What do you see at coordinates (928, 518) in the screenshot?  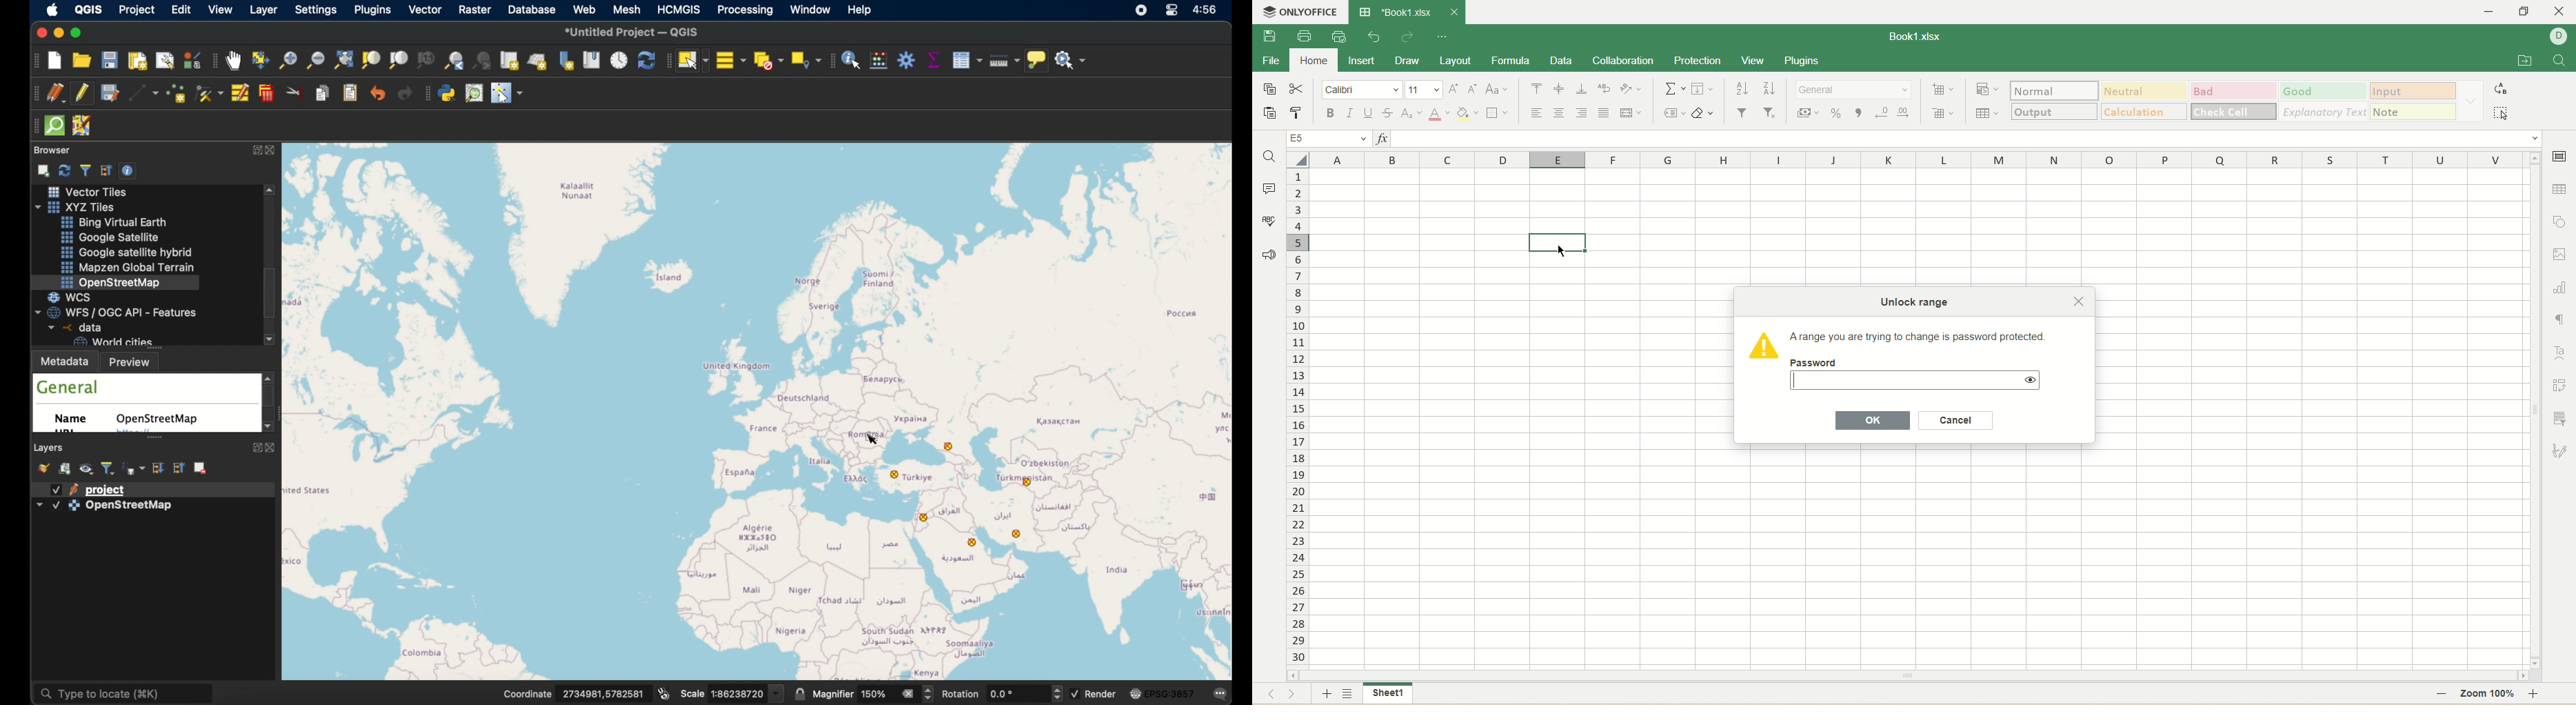 I see `point feature` at bounding box center [928, 518].